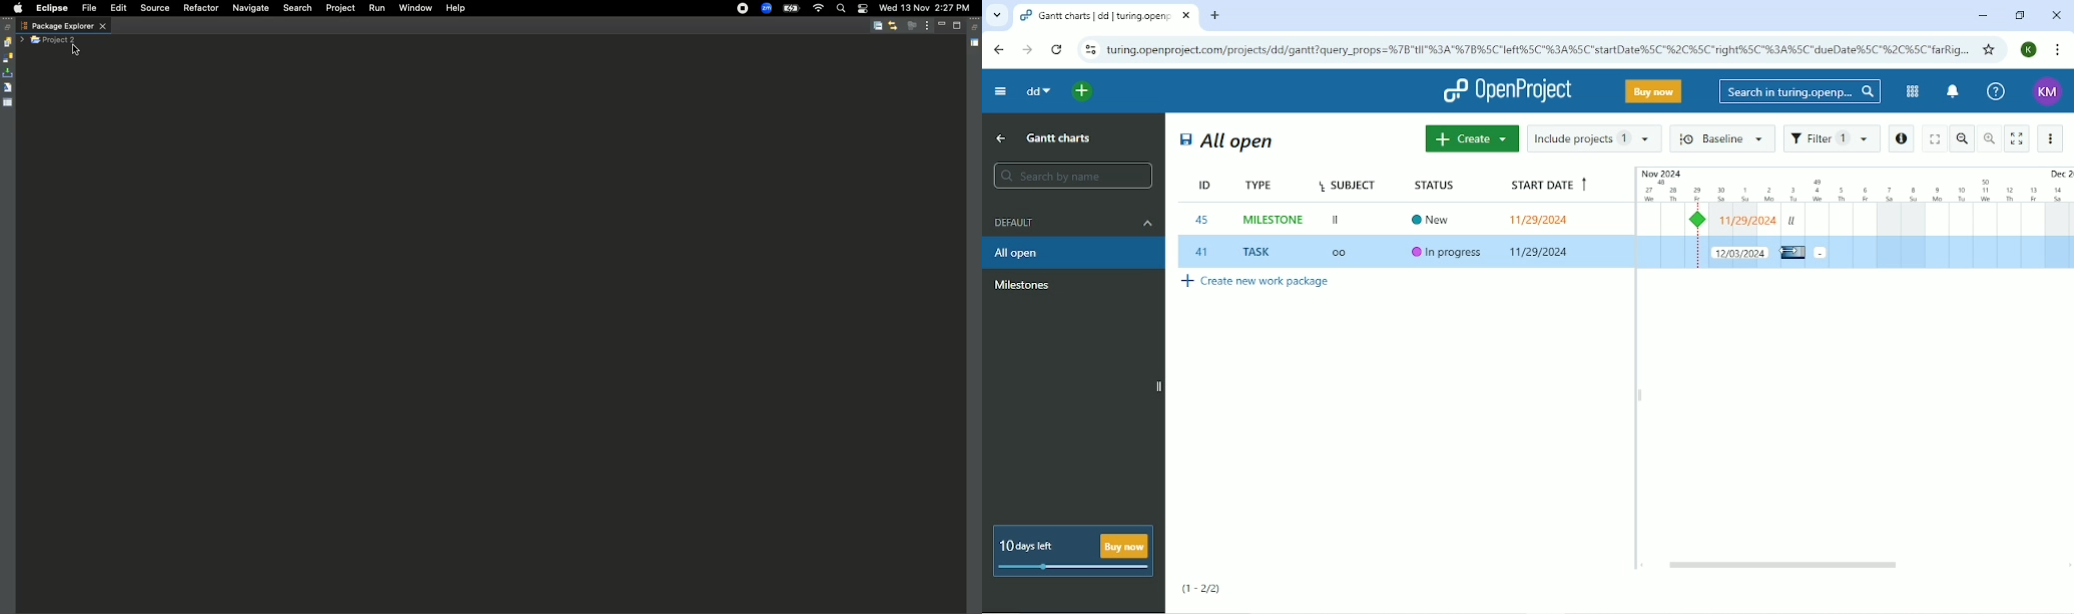 This screenshot has width=2100, height=616. I want to click on 11/29/2024, so click(1541, 253).